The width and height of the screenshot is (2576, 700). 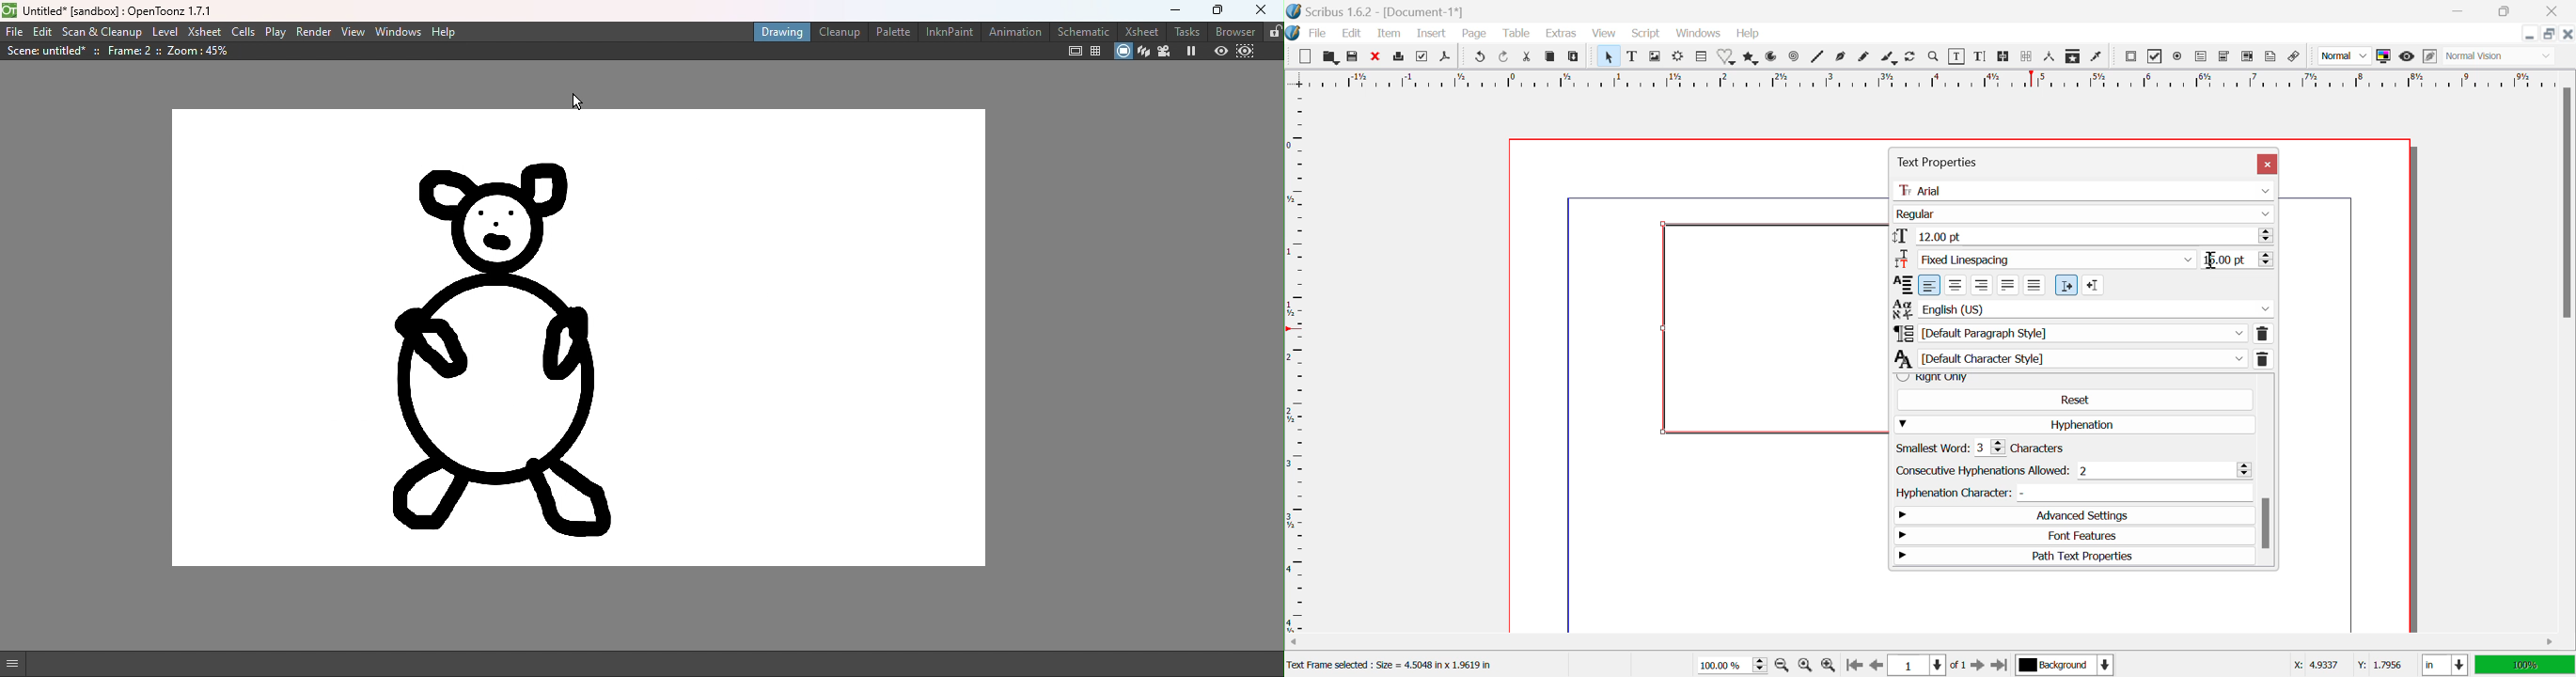 What do you see at coordinates (2075, 399) in the screenshot?
I see `Reset` at bounding box center [2075, 399].